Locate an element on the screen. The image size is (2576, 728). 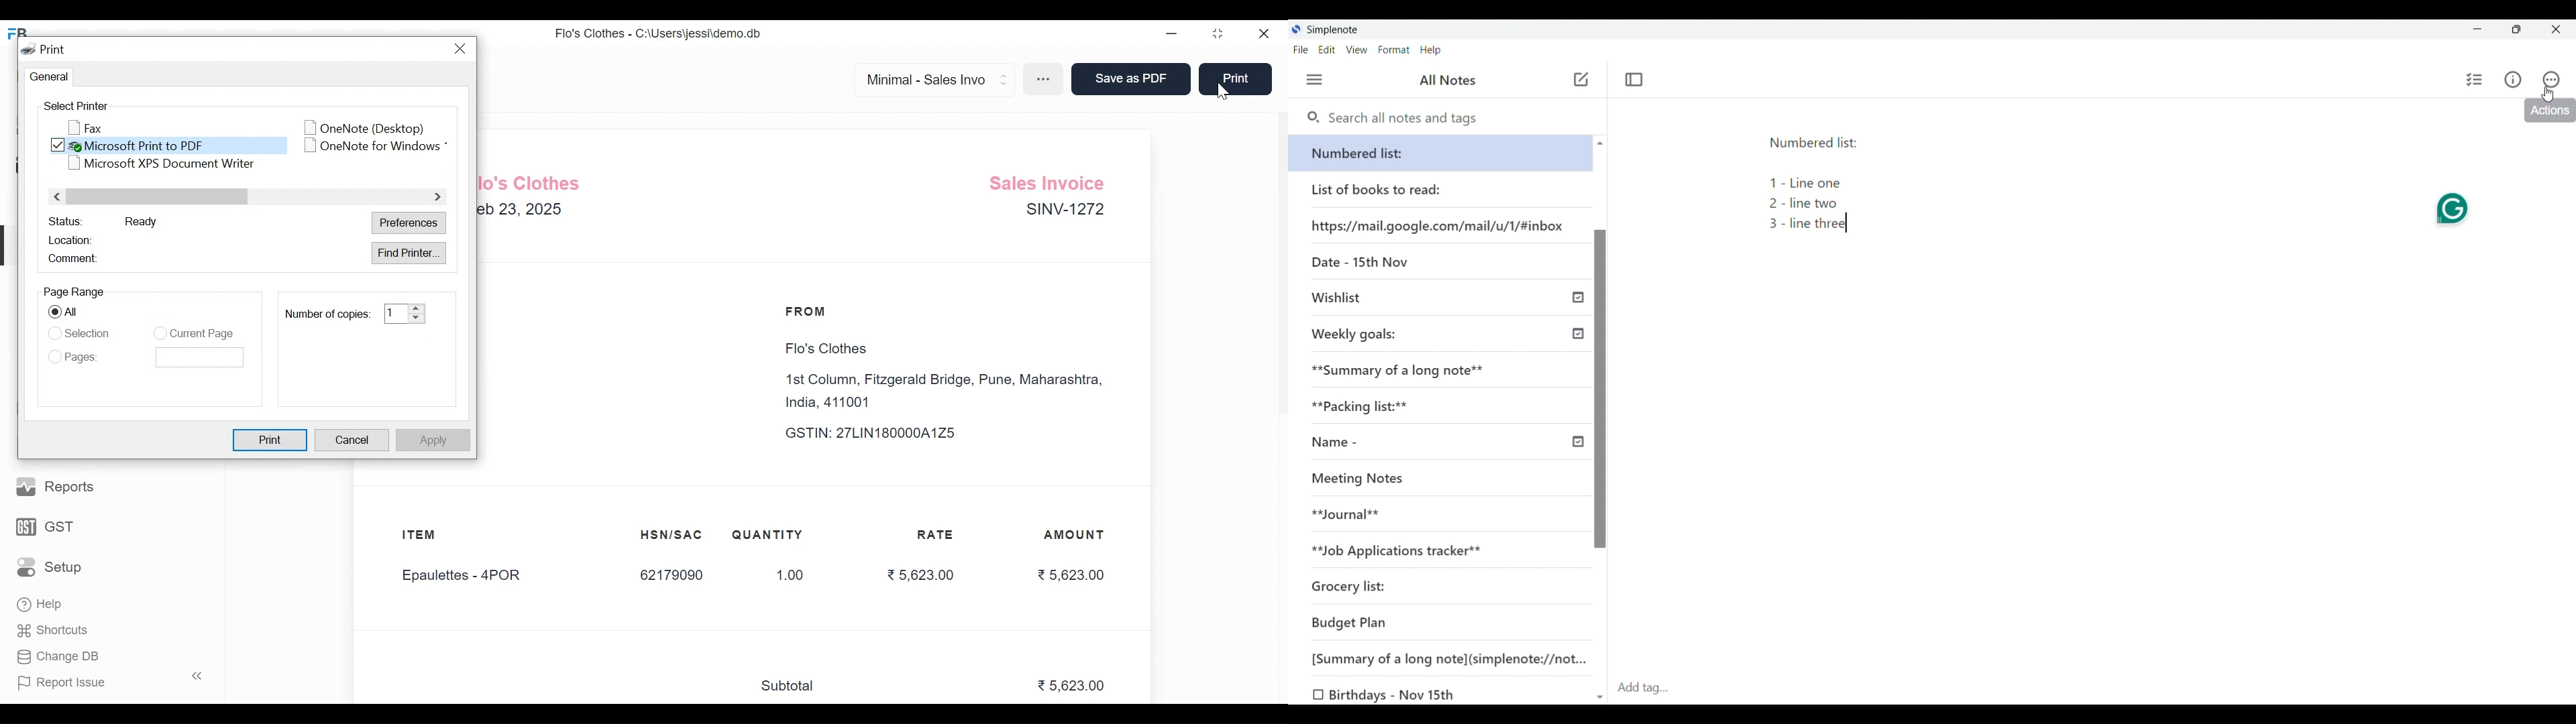
Date - 15th Nov is located at coordinates (1371, 263).